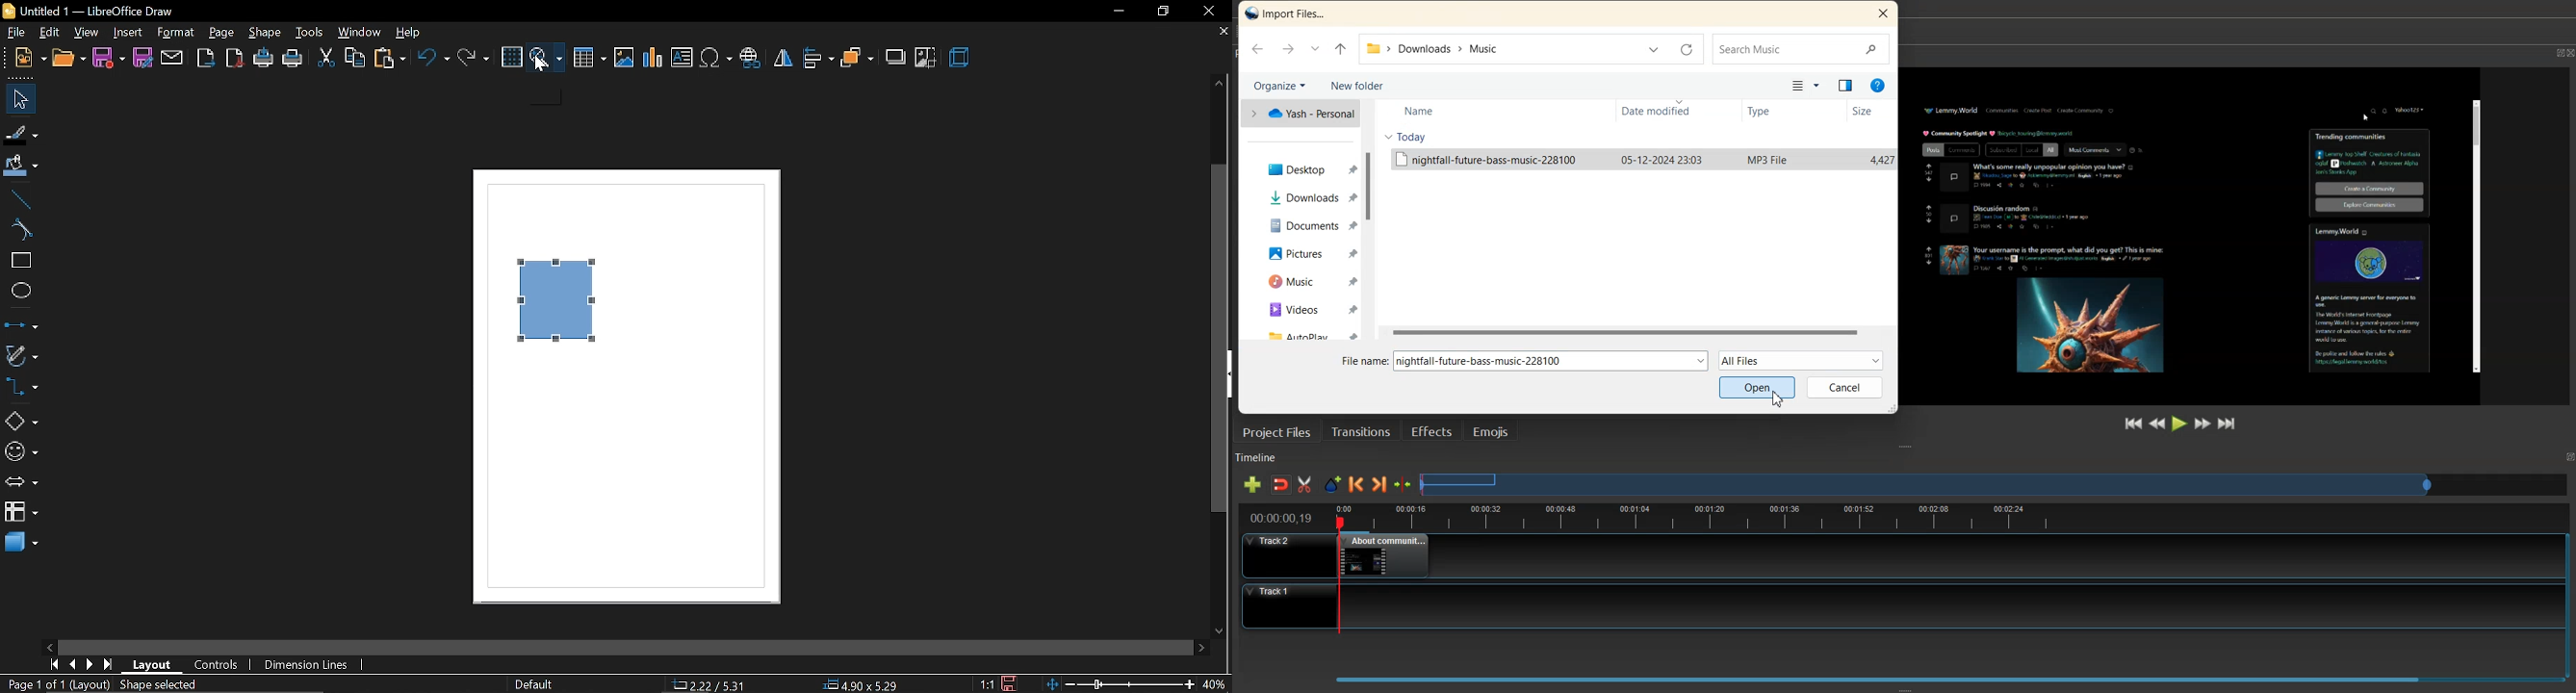 The image size is (2576, 700). I want to click on save as, so click(142, 57).